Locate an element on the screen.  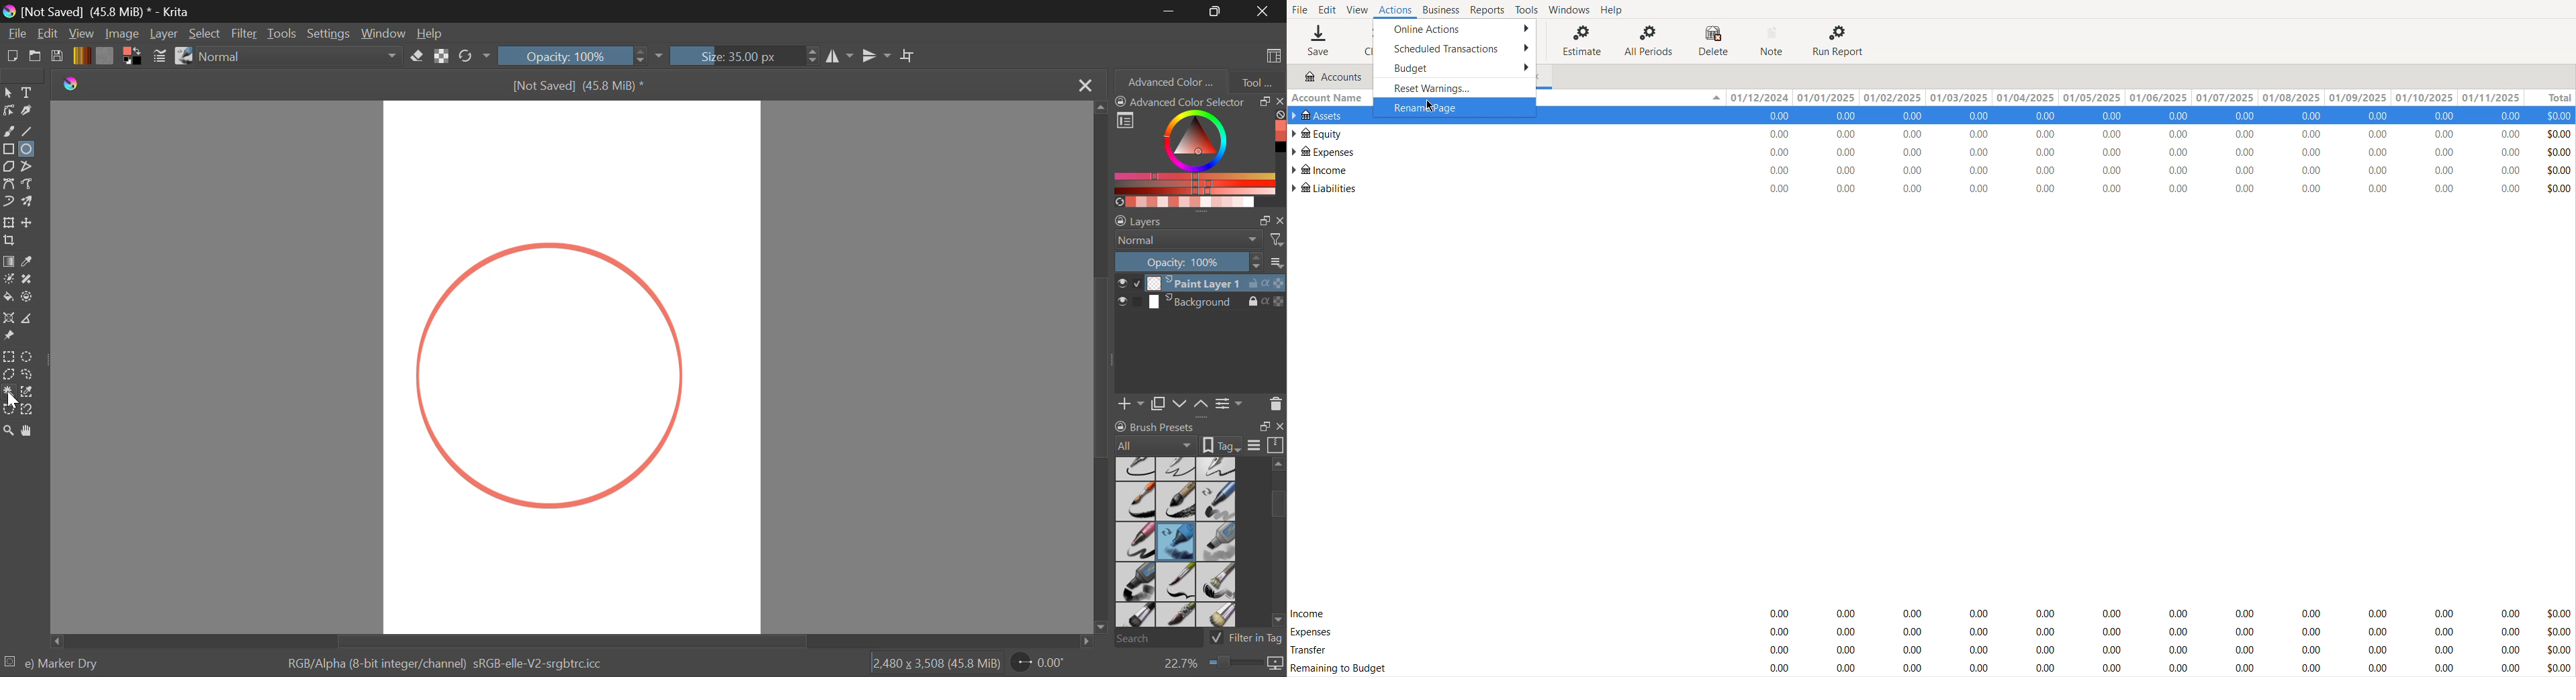
Texture is located at coordinates (105, 55).